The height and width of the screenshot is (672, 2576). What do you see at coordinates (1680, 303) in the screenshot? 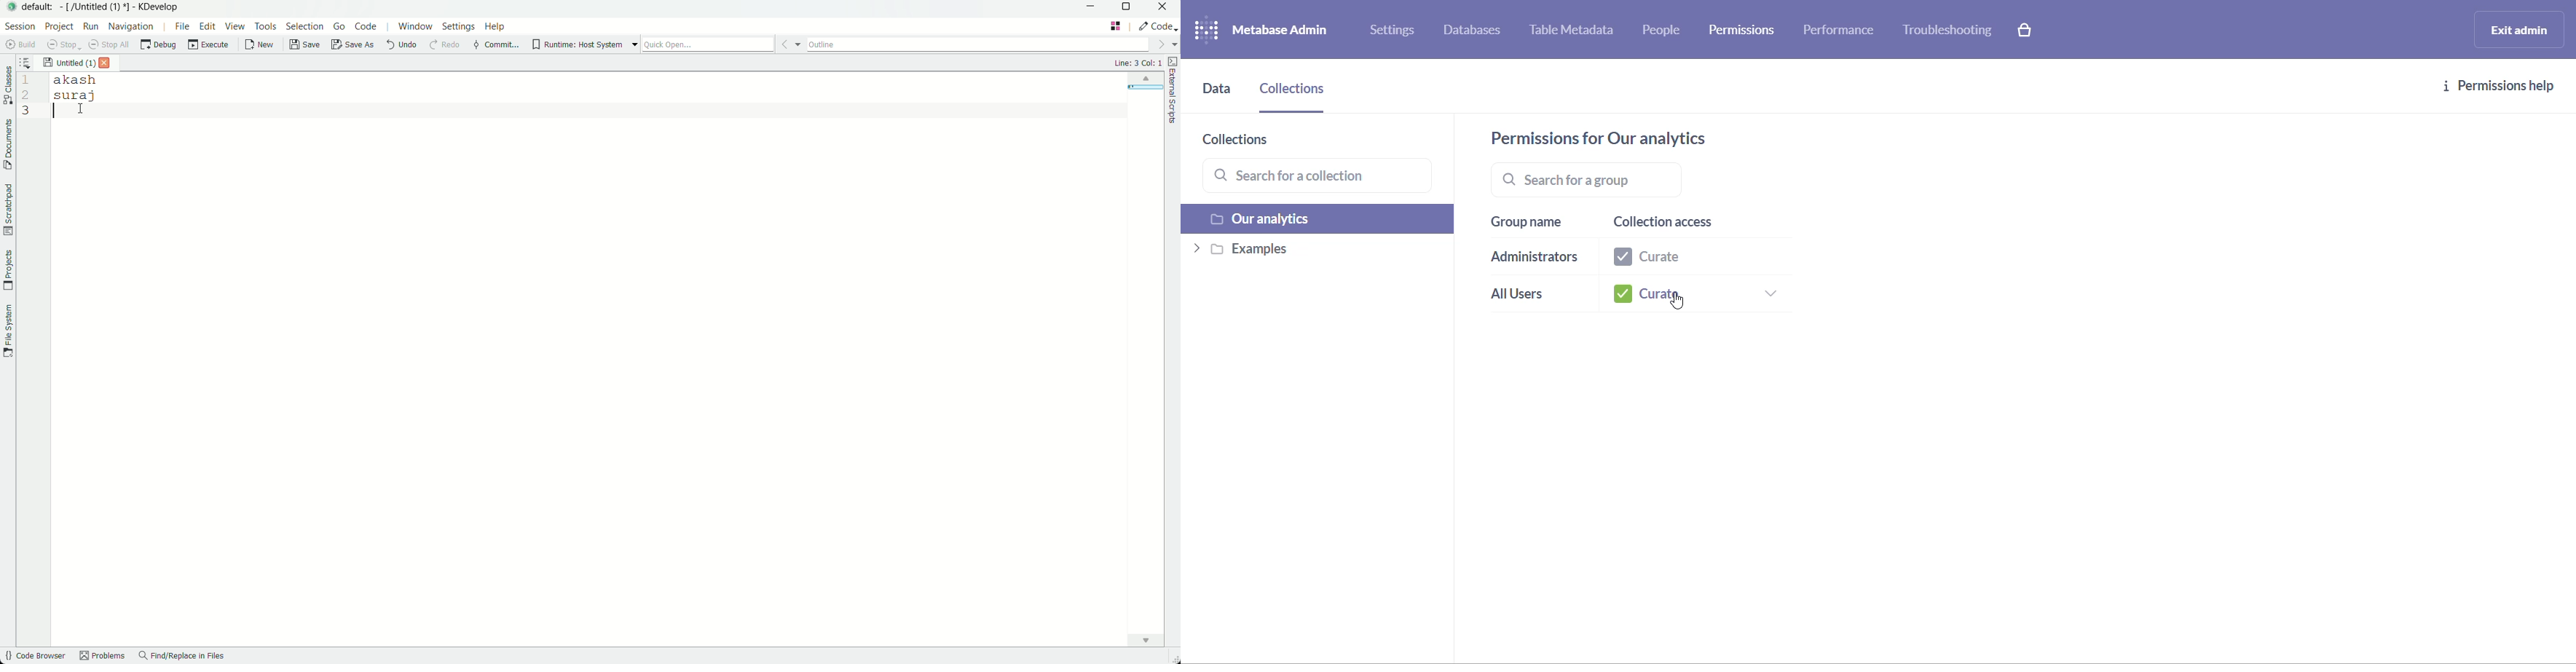
I see `access level` at bounding box center [1680, 303].